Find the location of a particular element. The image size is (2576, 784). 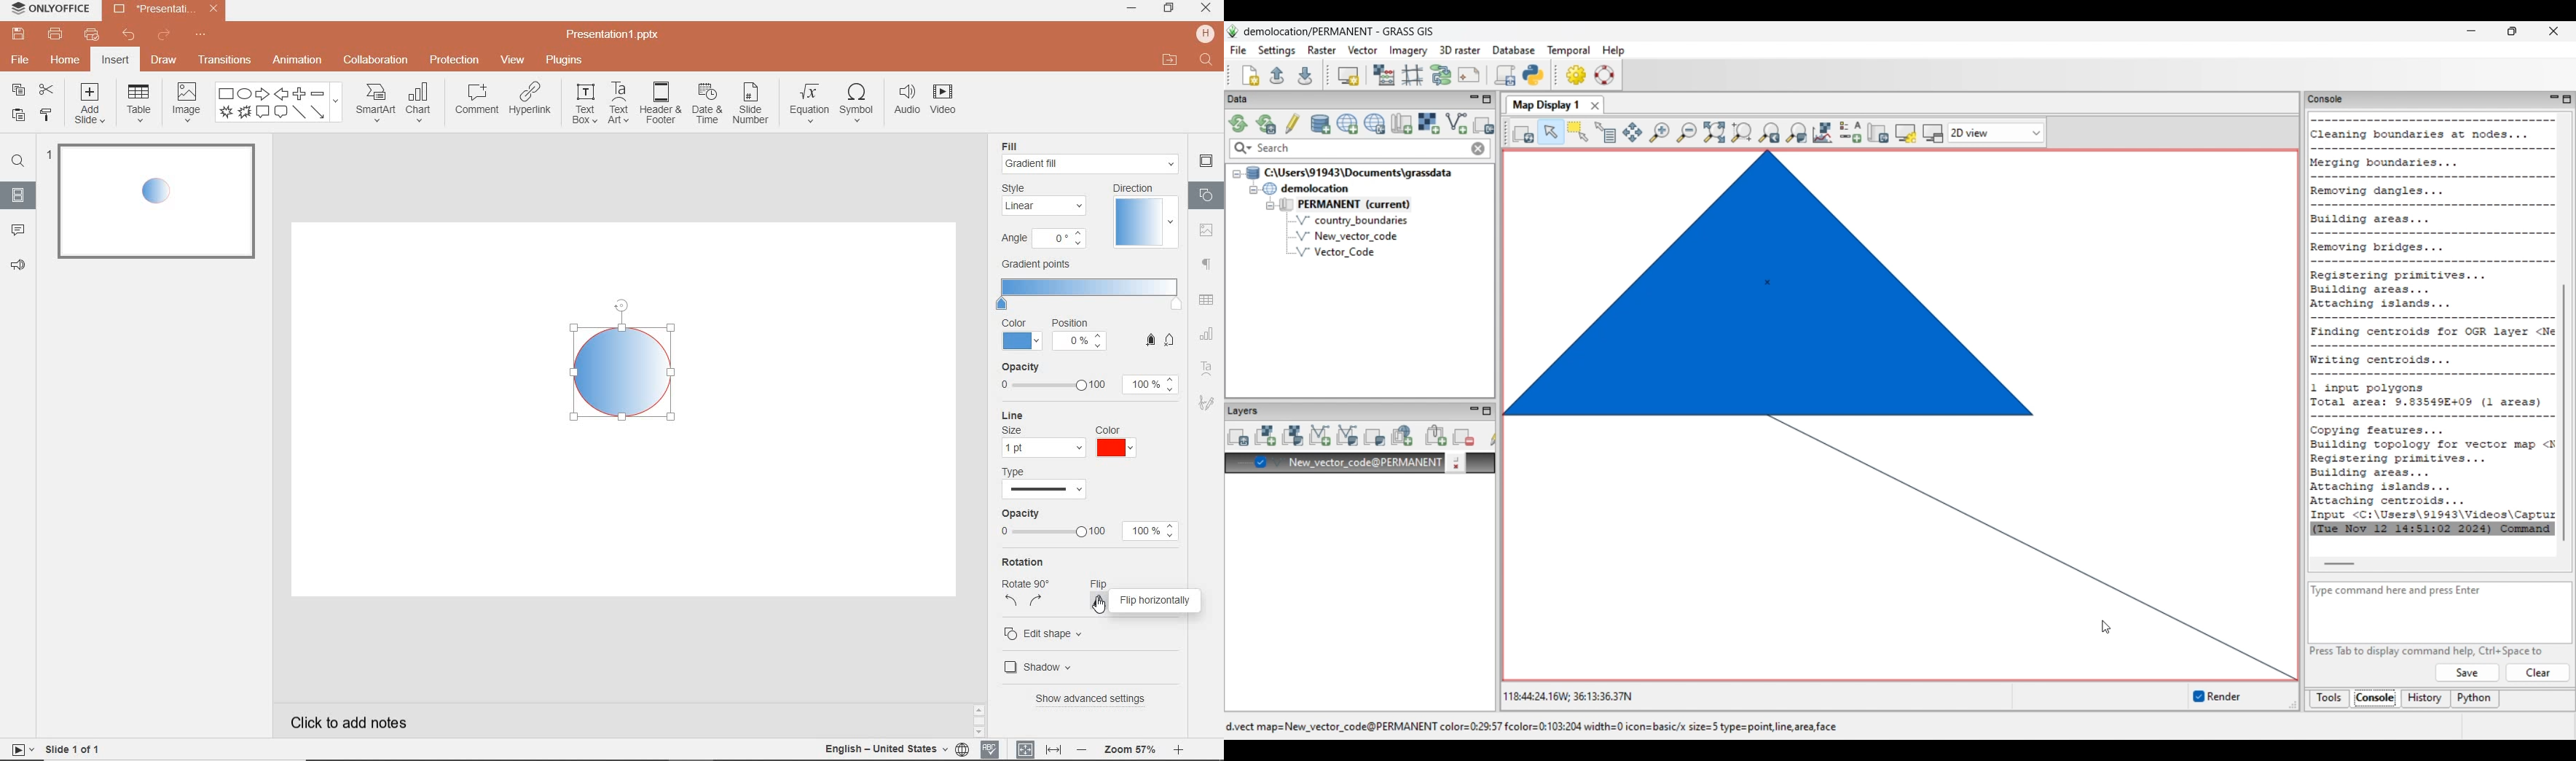

text input is located at coordinates (1206, 61).